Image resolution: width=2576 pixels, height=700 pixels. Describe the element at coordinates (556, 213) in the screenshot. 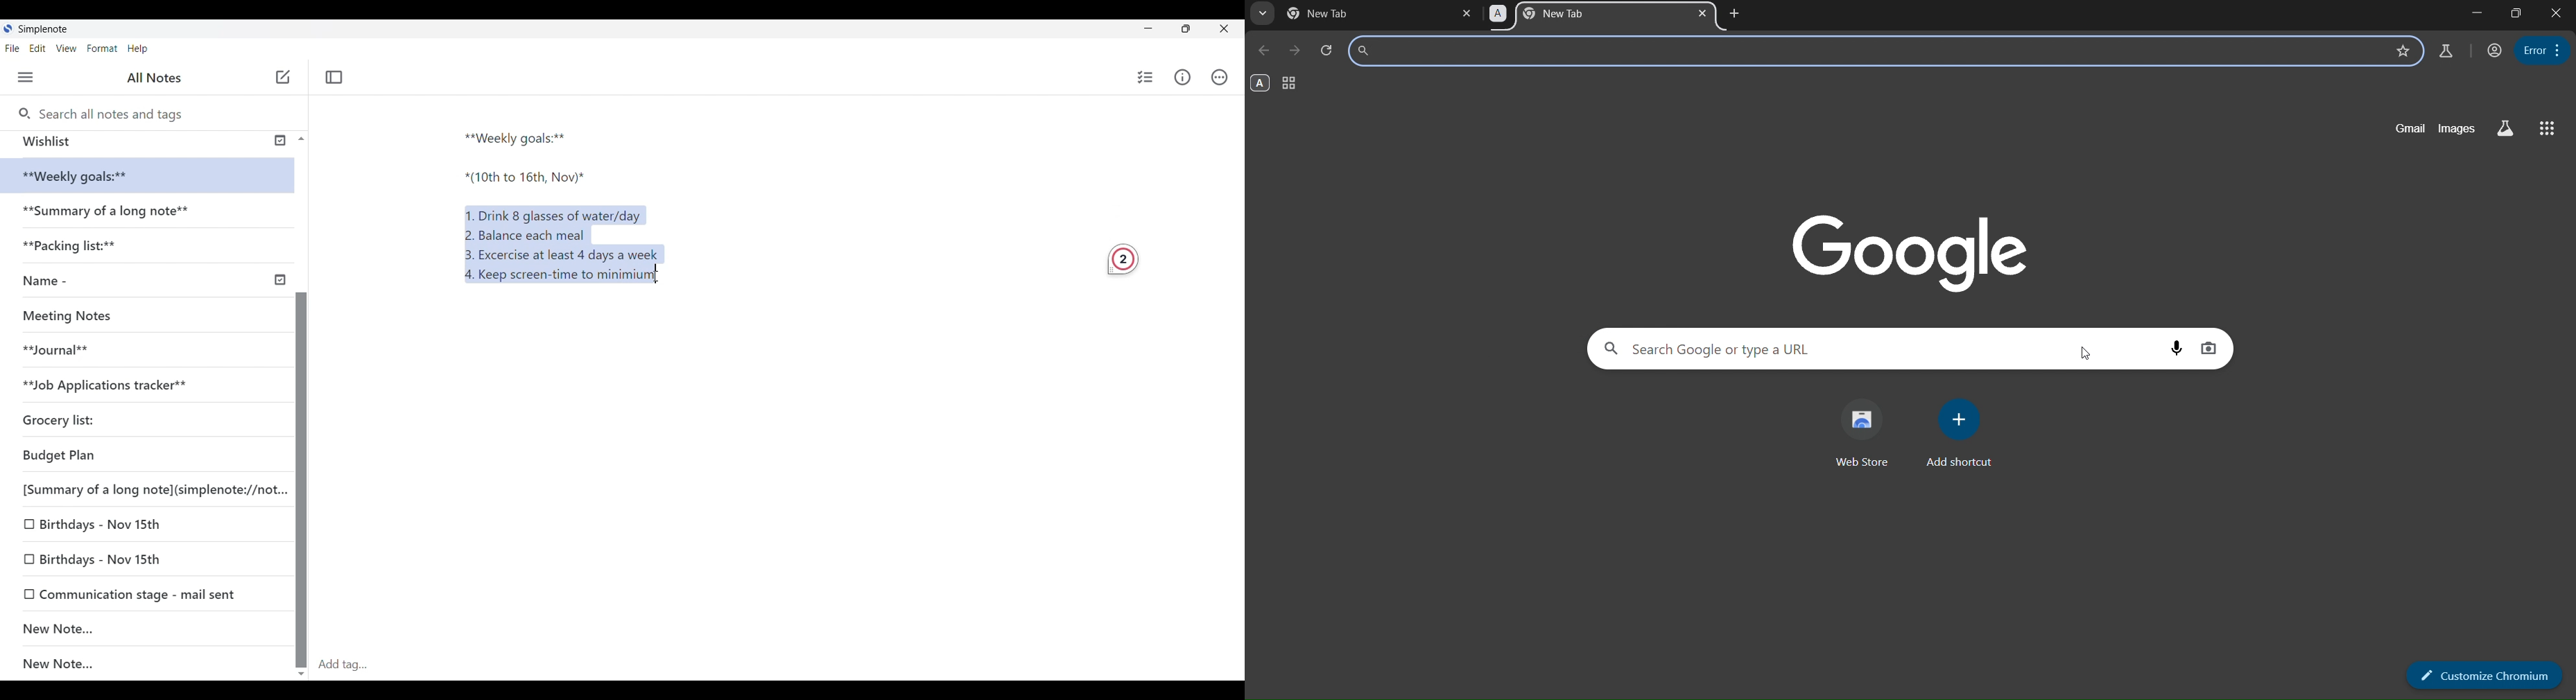

I see `1. Drink 8 glasses of water/day` at that location.